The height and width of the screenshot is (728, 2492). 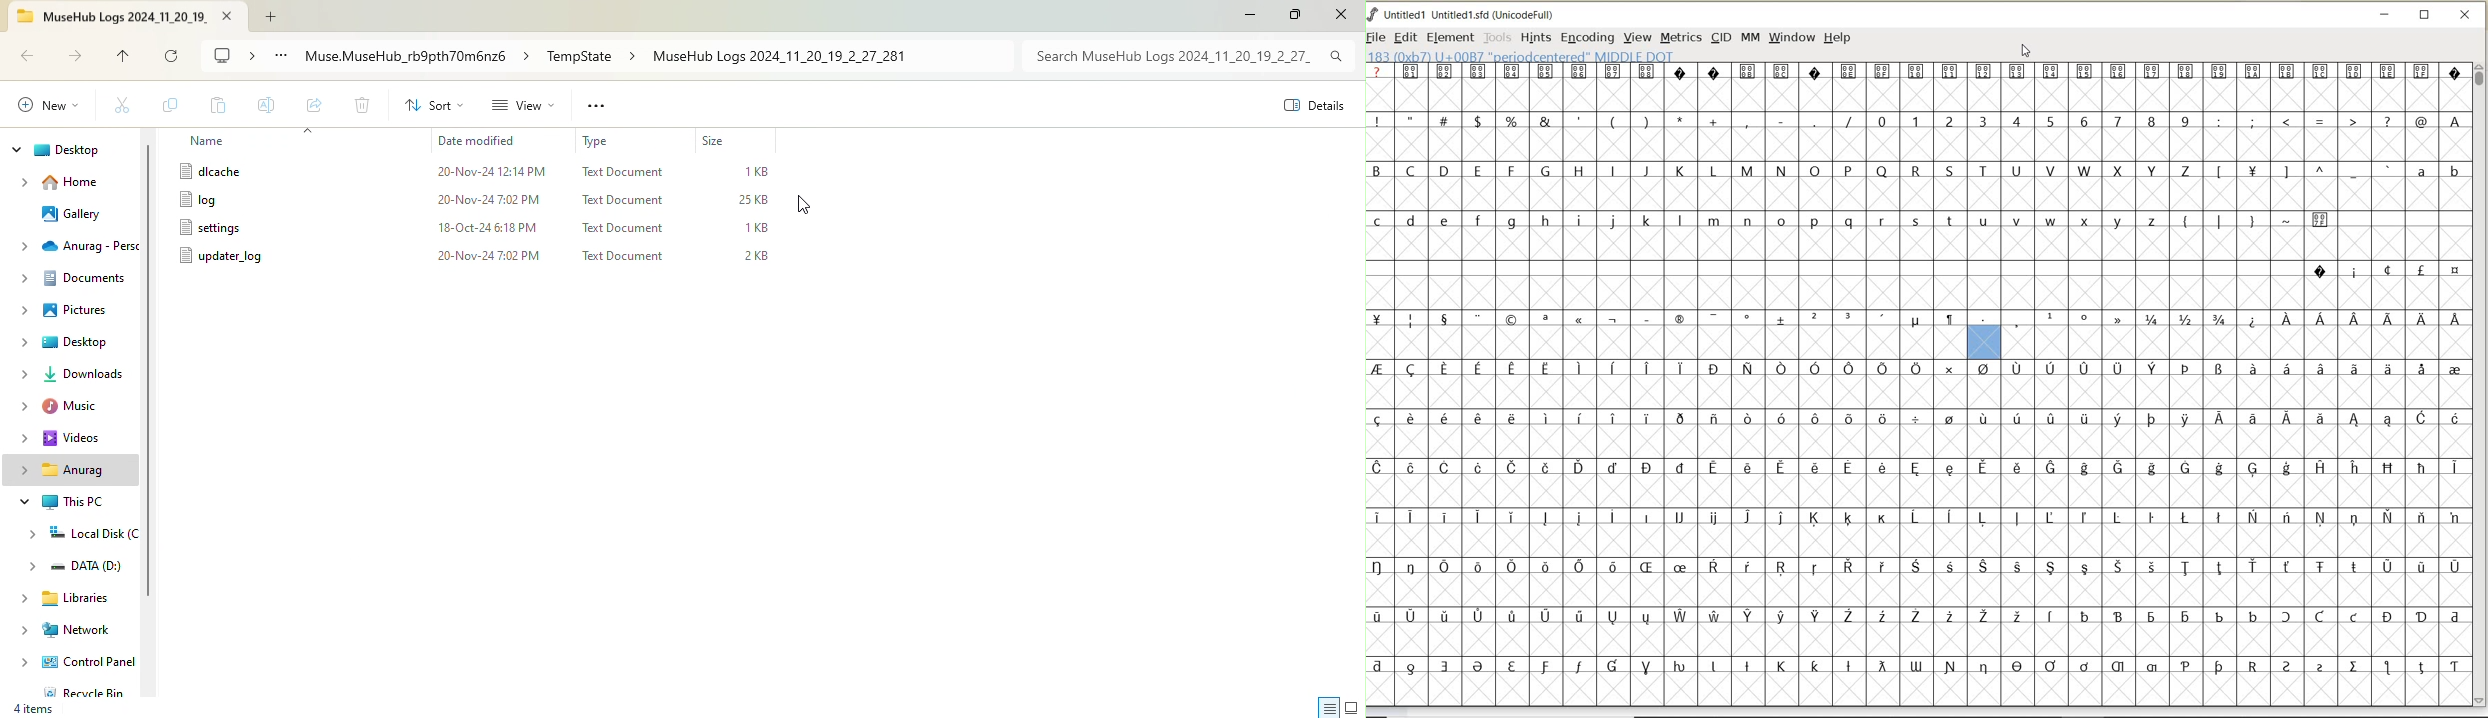 I want to click on DATA (D:), so click(x=80, y=568).